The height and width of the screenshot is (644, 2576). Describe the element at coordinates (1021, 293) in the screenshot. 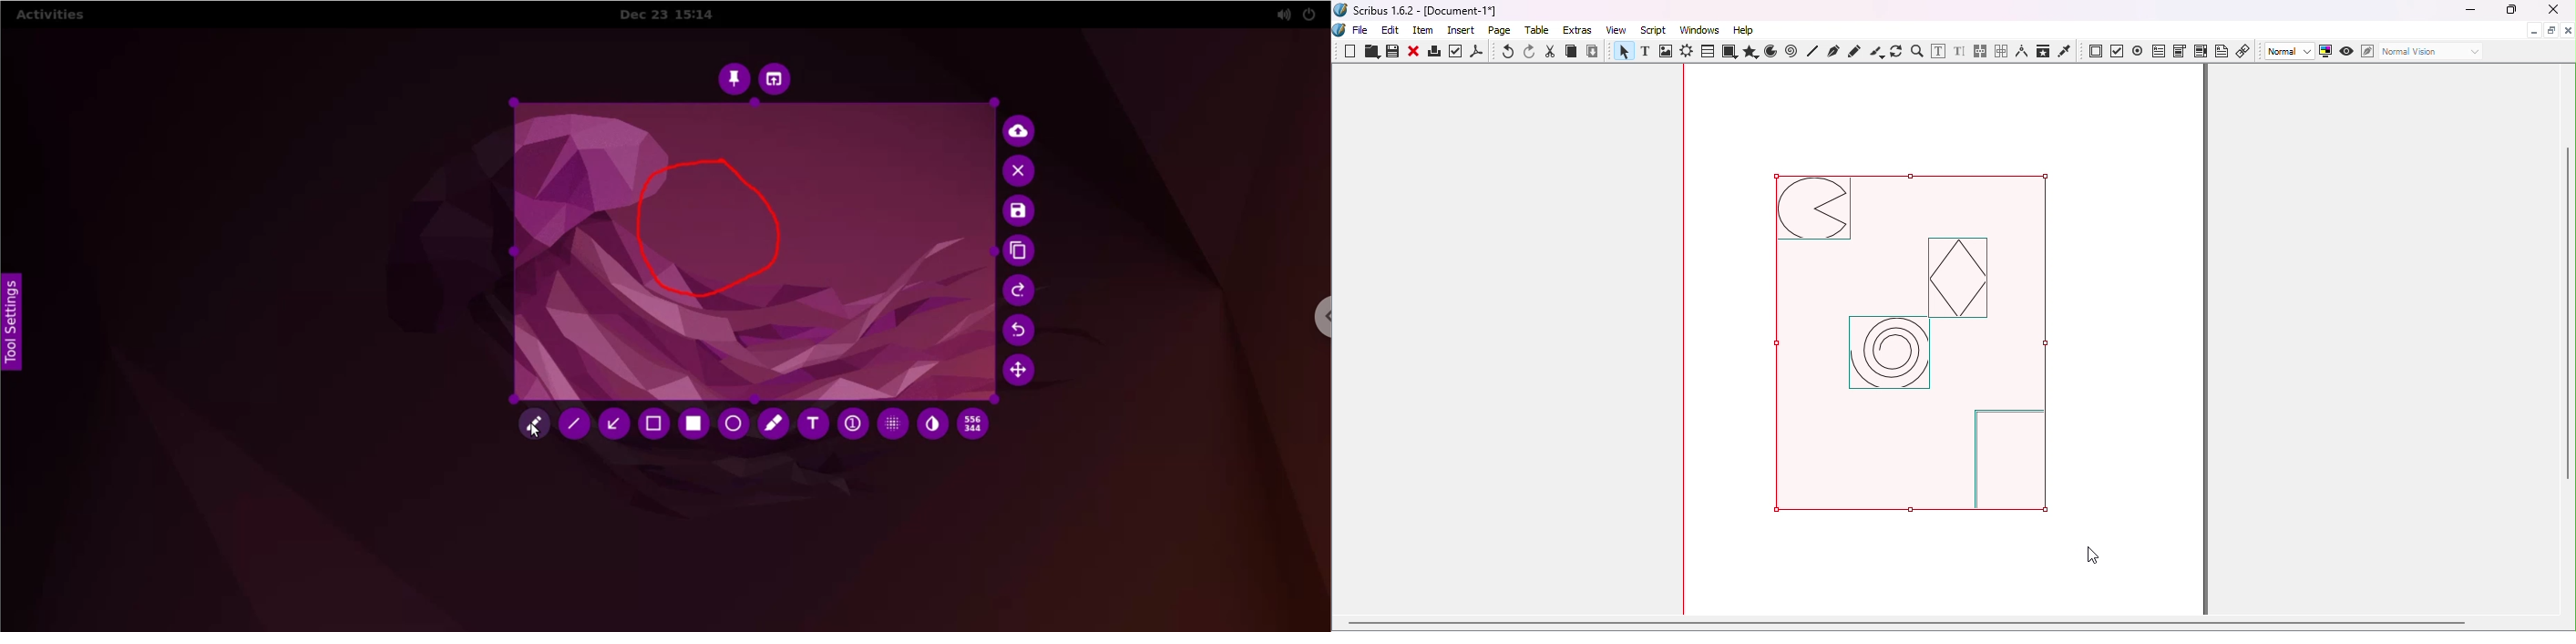

I see `redo` at that location.